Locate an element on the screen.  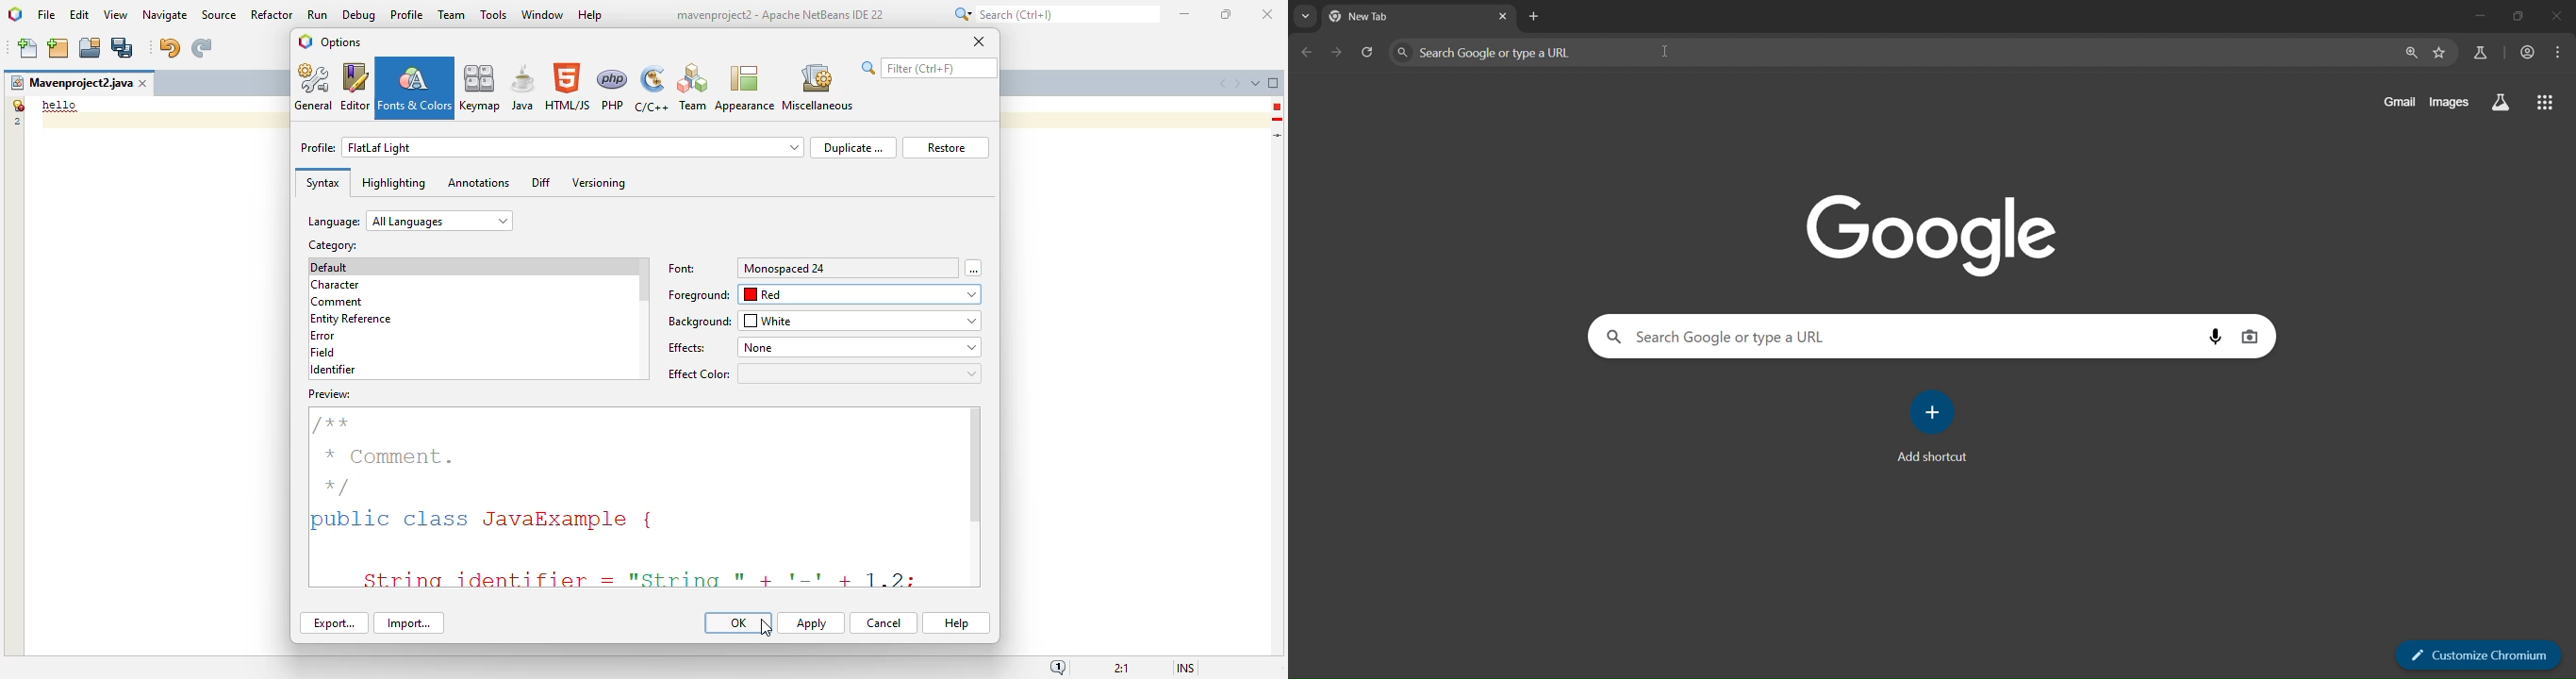
gmail is located at coordinates (2394, 102).